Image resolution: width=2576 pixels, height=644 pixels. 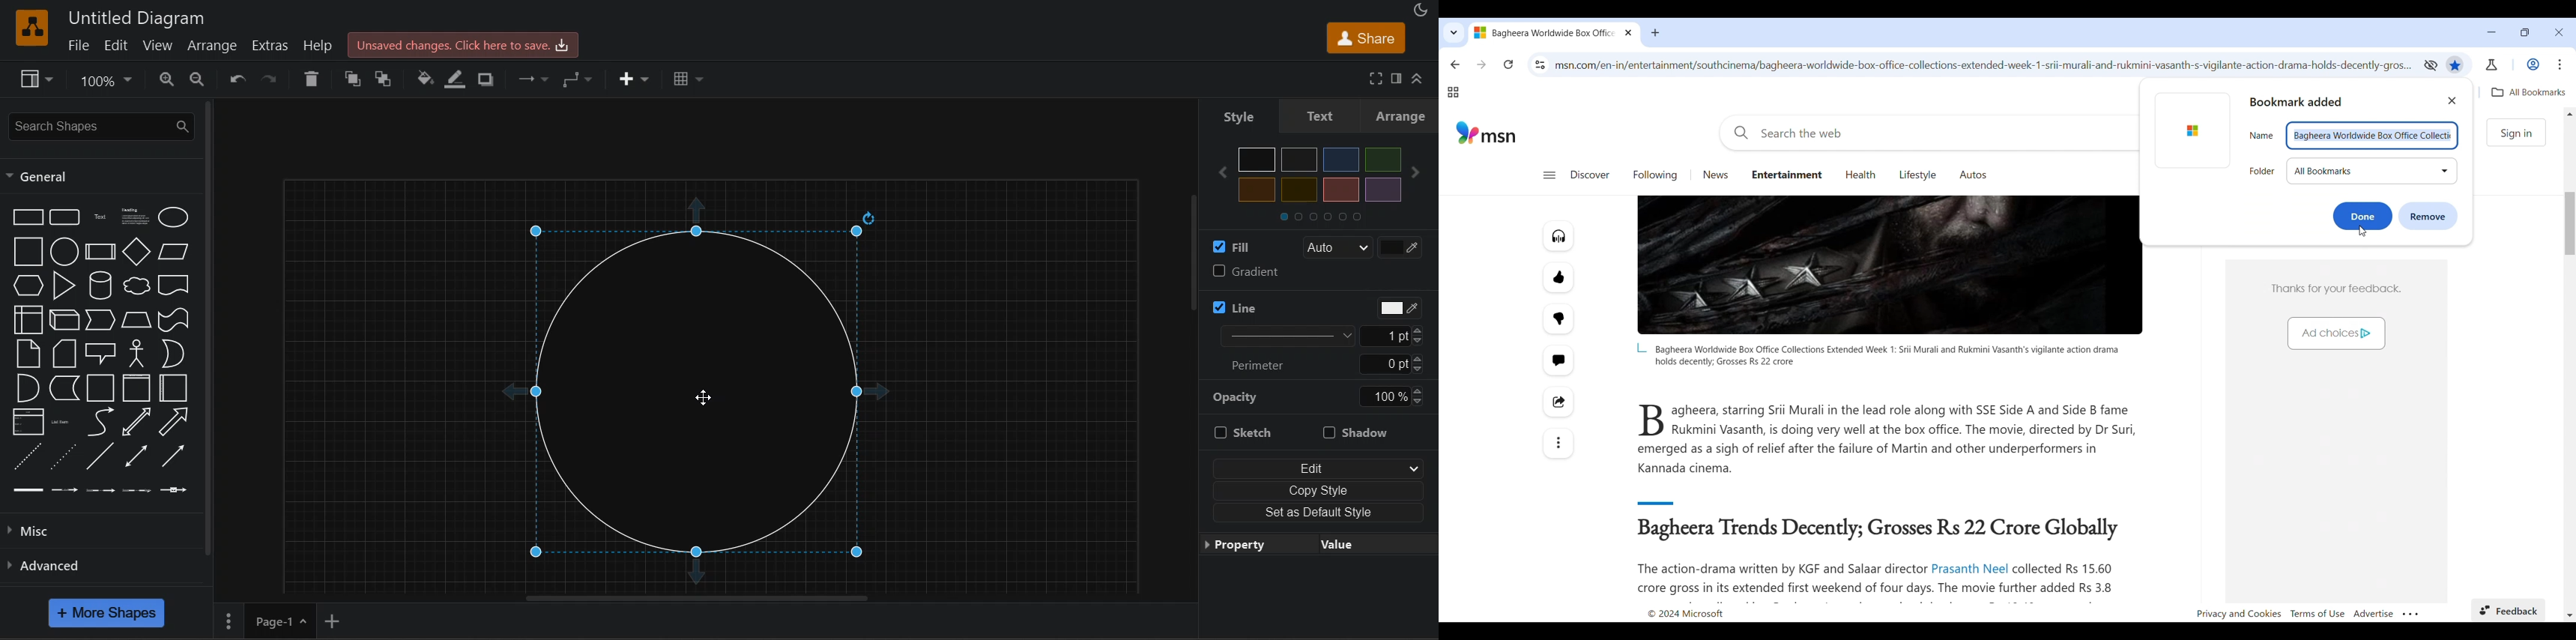 What do you see at coordinates (2510, 608) in the screenshot?
I see `Feedback` at bounding box center [2510, 608].